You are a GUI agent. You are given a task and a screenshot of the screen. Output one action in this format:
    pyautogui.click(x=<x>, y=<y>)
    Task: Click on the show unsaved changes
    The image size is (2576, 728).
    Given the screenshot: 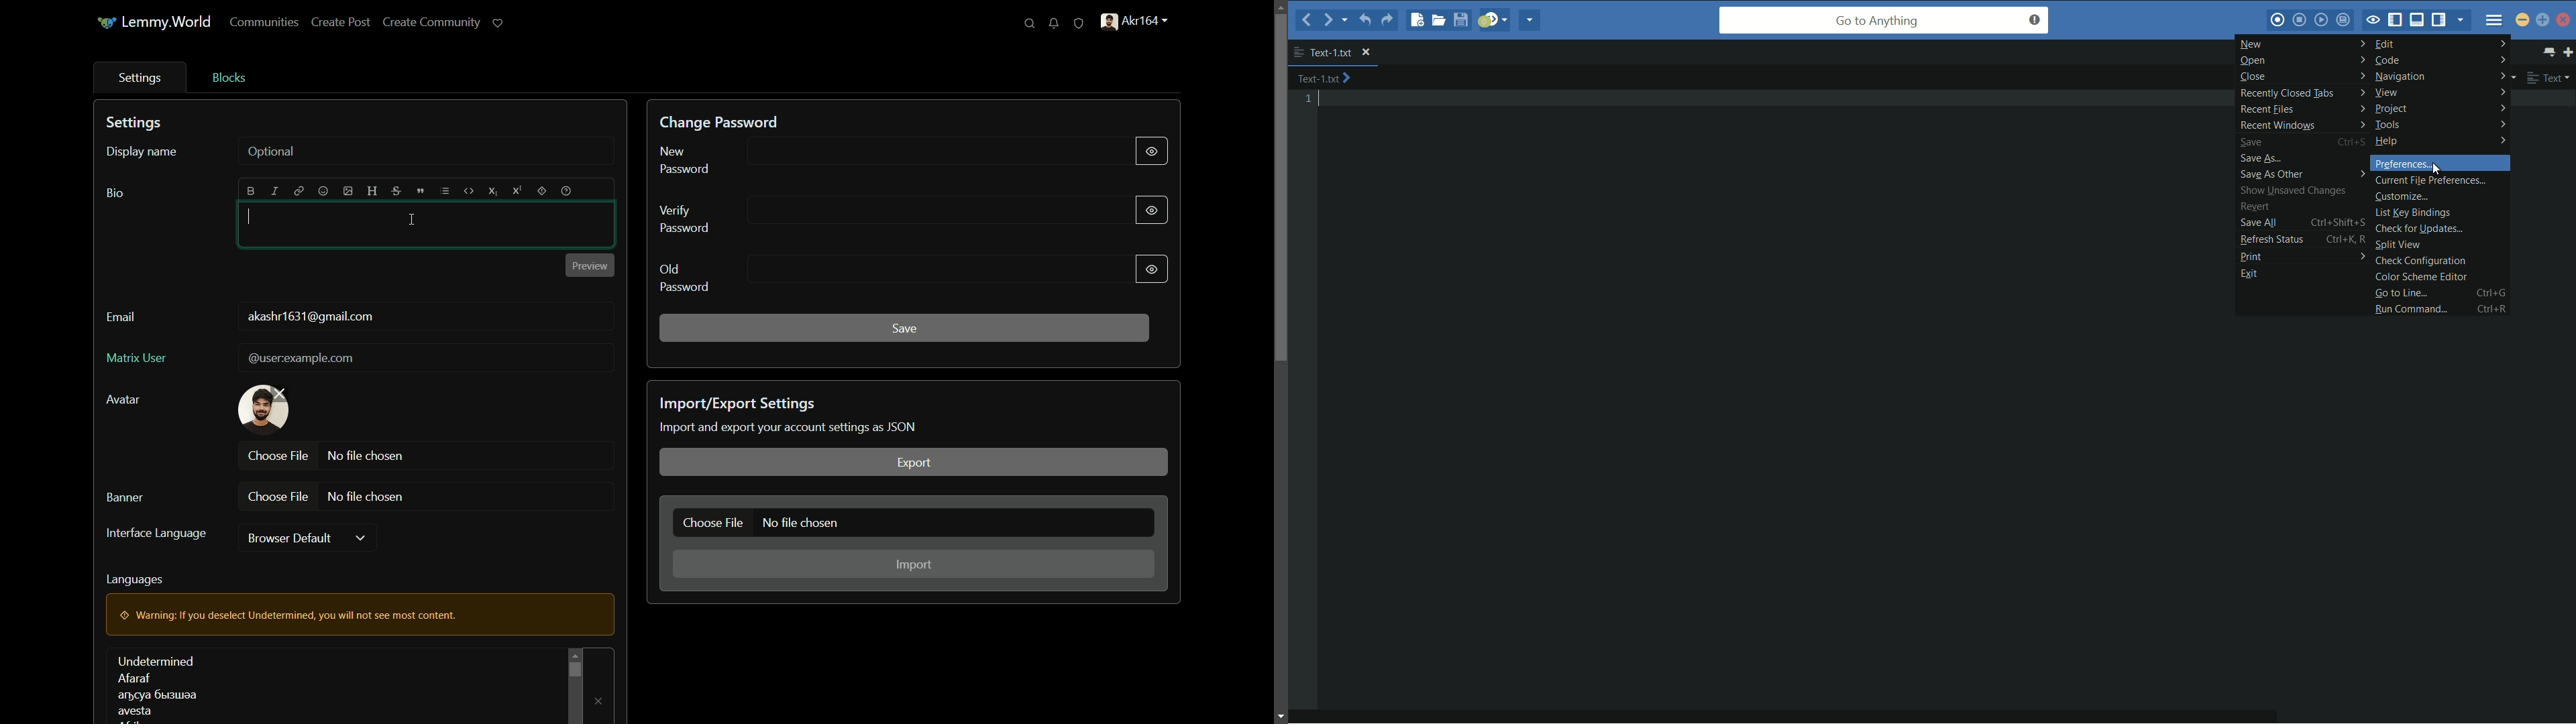 What is the action you would take?
    pyautogui.click(x=2292, y=191)
    